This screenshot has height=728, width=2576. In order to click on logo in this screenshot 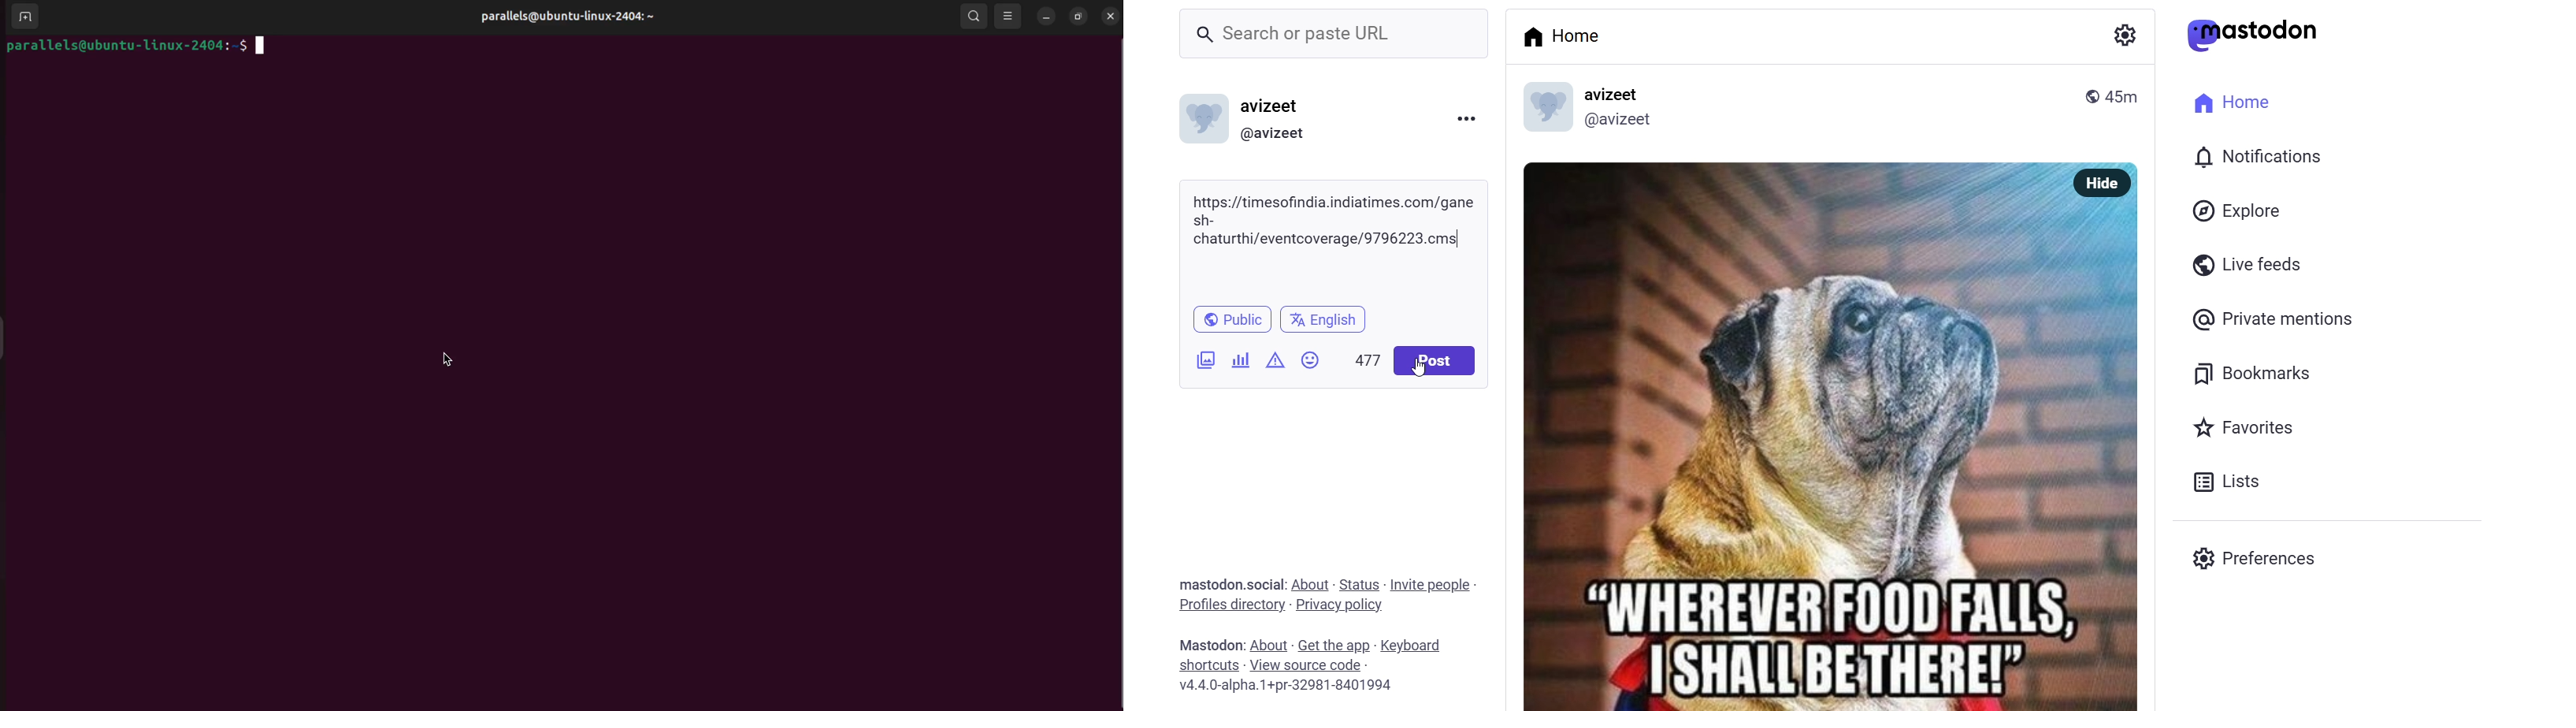, I will do `click(1544, 110)`.